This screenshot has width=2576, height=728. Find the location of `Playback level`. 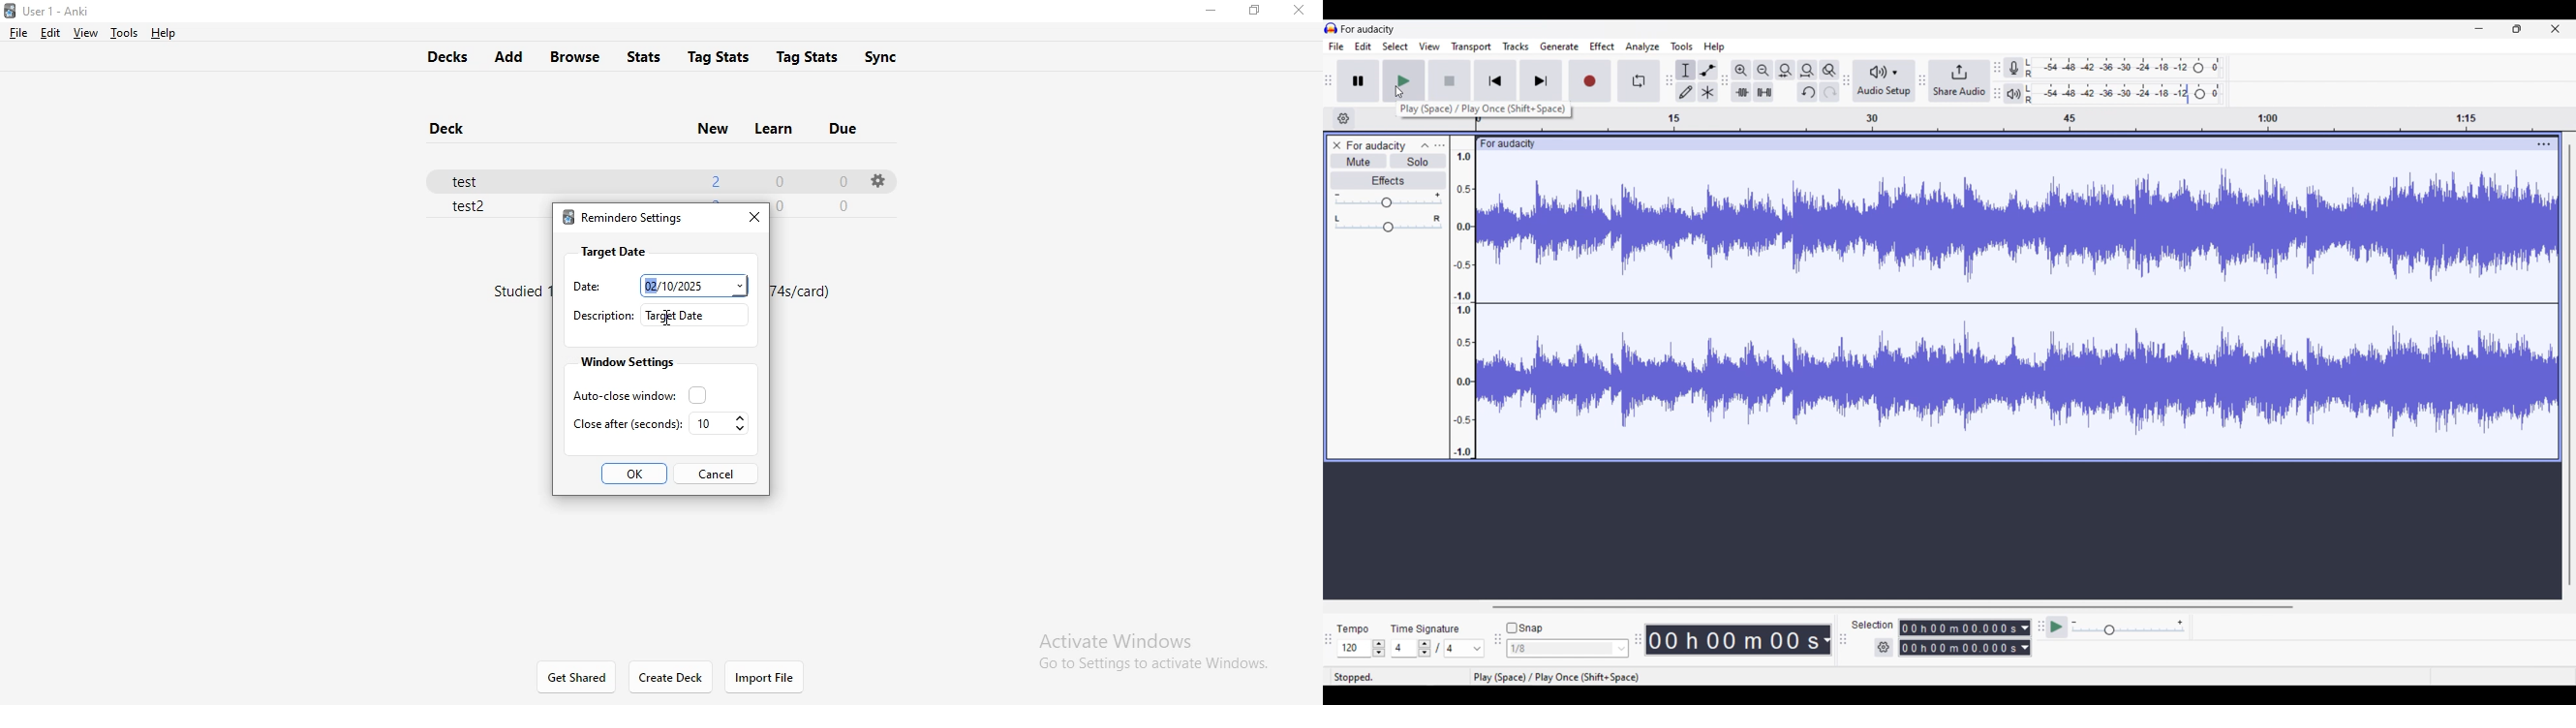

Playback level is located at coordinates (2124, 93).